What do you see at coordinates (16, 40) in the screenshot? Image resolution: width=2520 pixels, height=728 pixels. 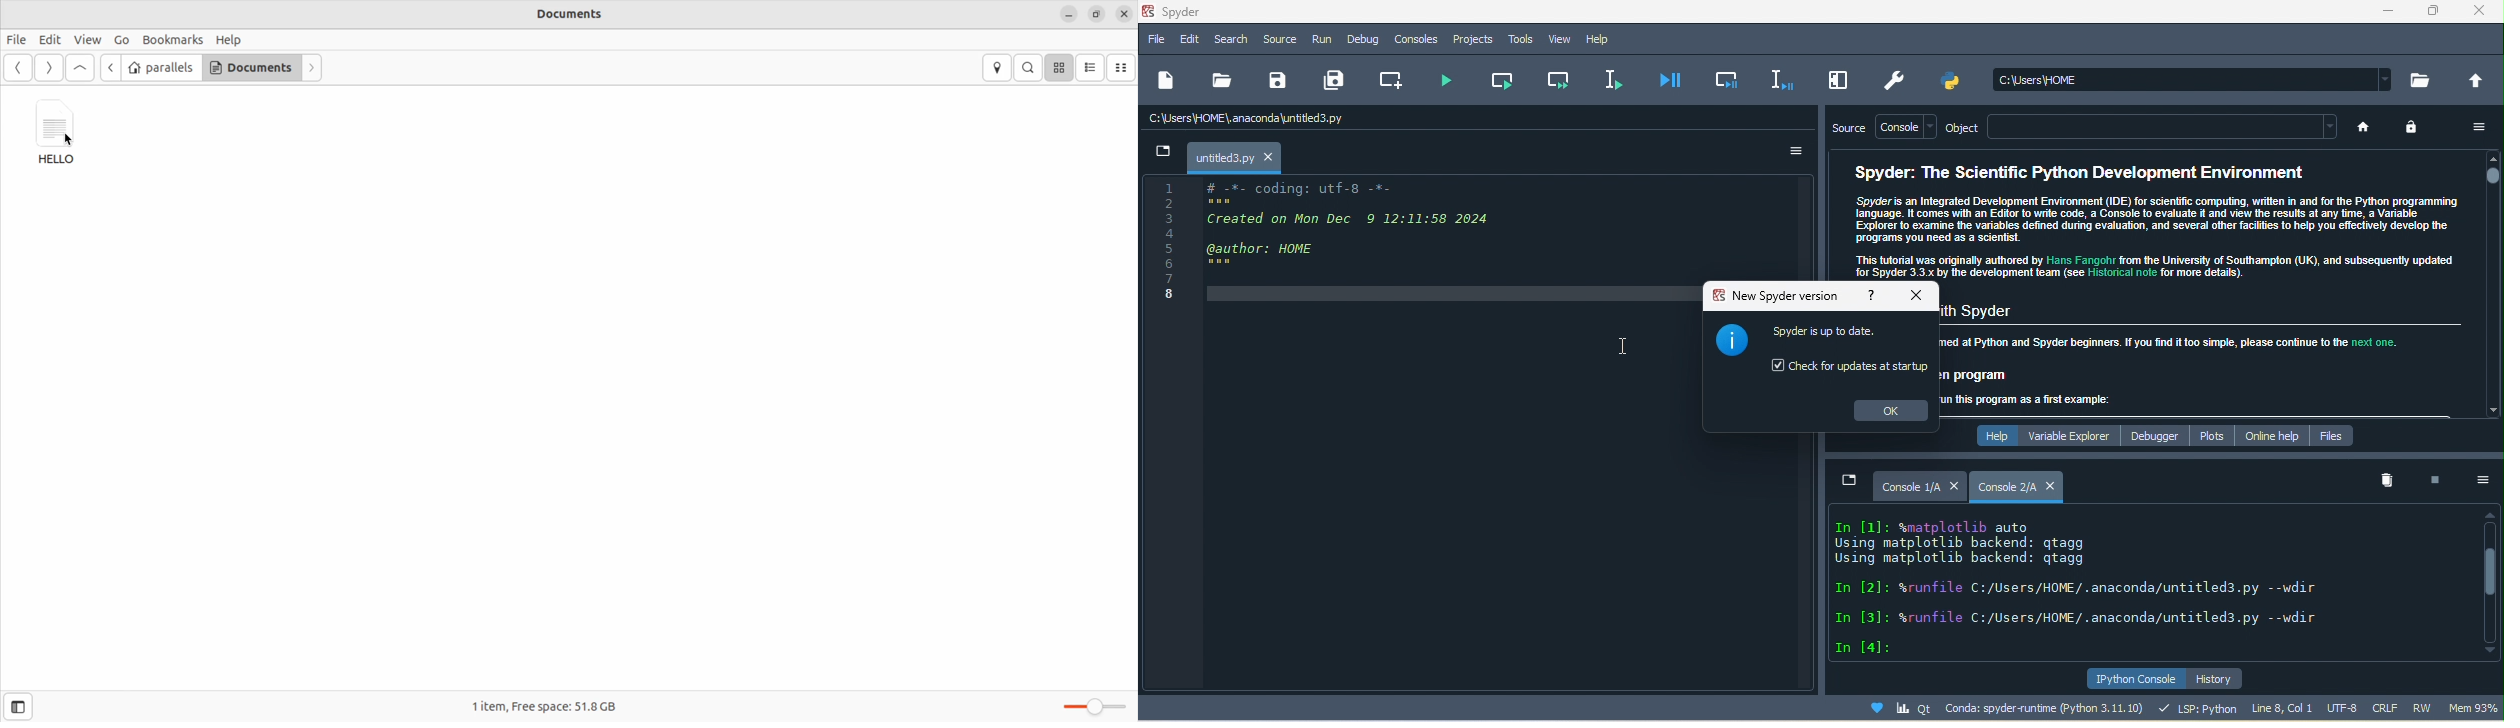 I see `File` at bounding box center [16, 40].